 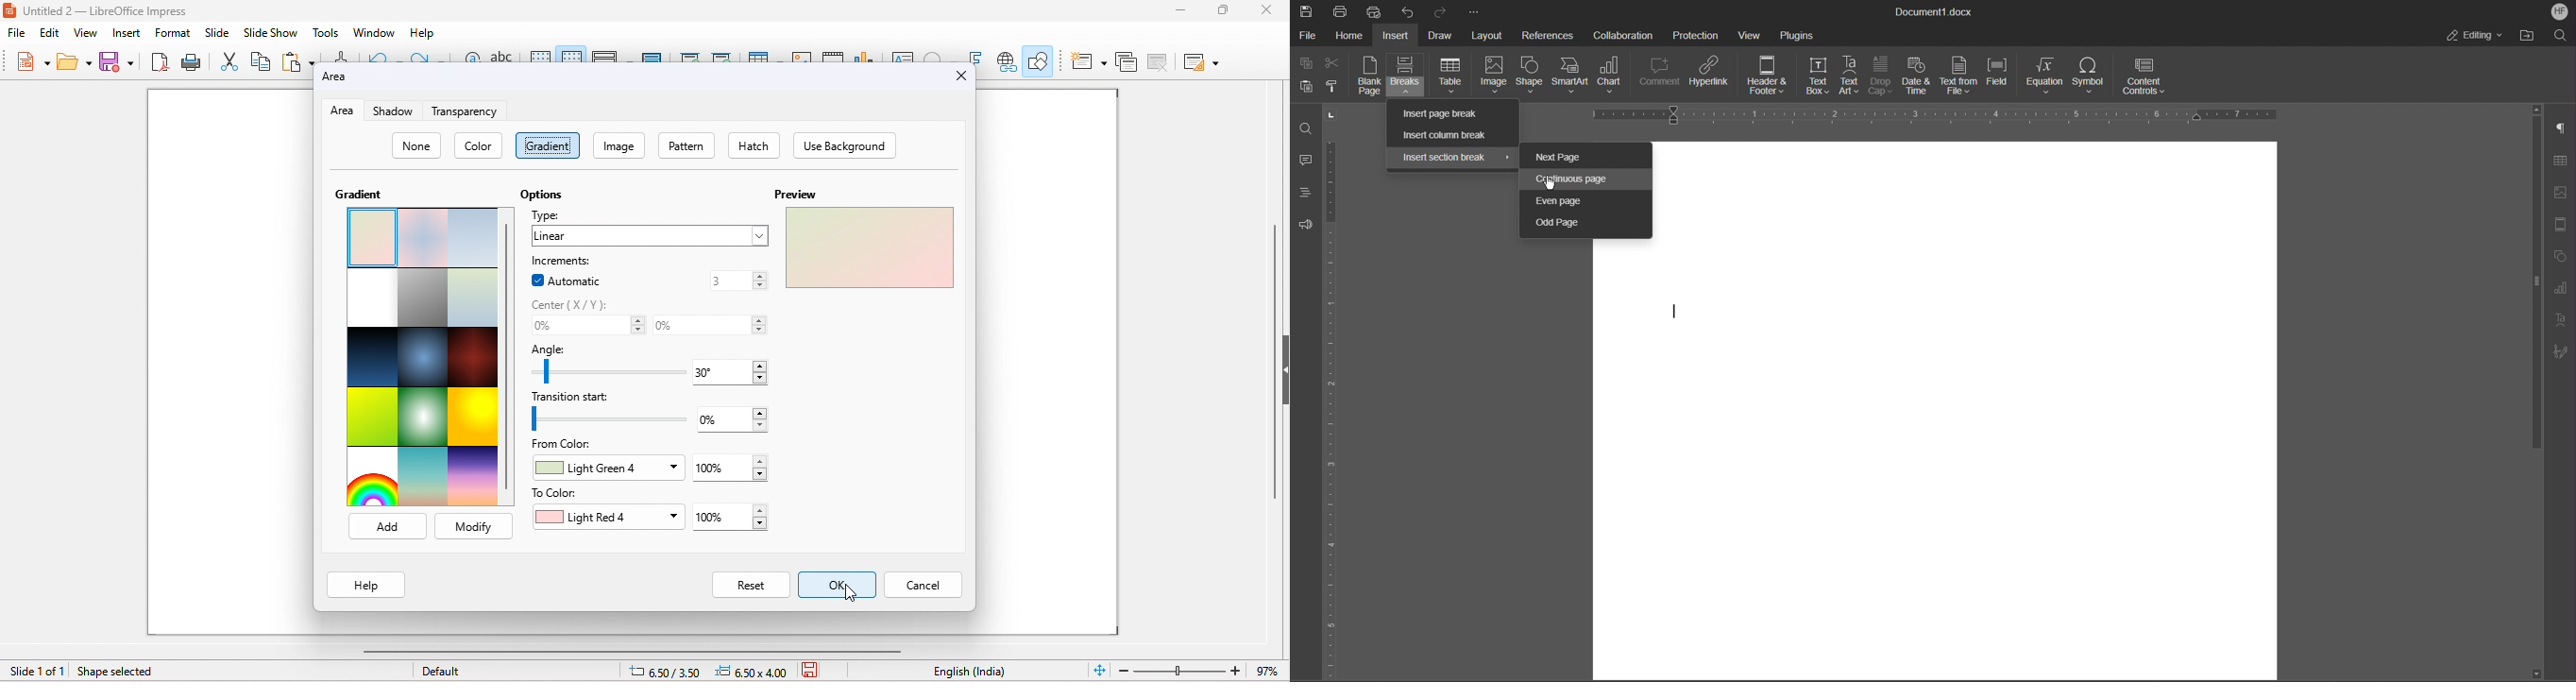 What do you see at coordinates (2090, 77) in the screenshot?
I see `Symbol` at bounding box center [2090, 77].